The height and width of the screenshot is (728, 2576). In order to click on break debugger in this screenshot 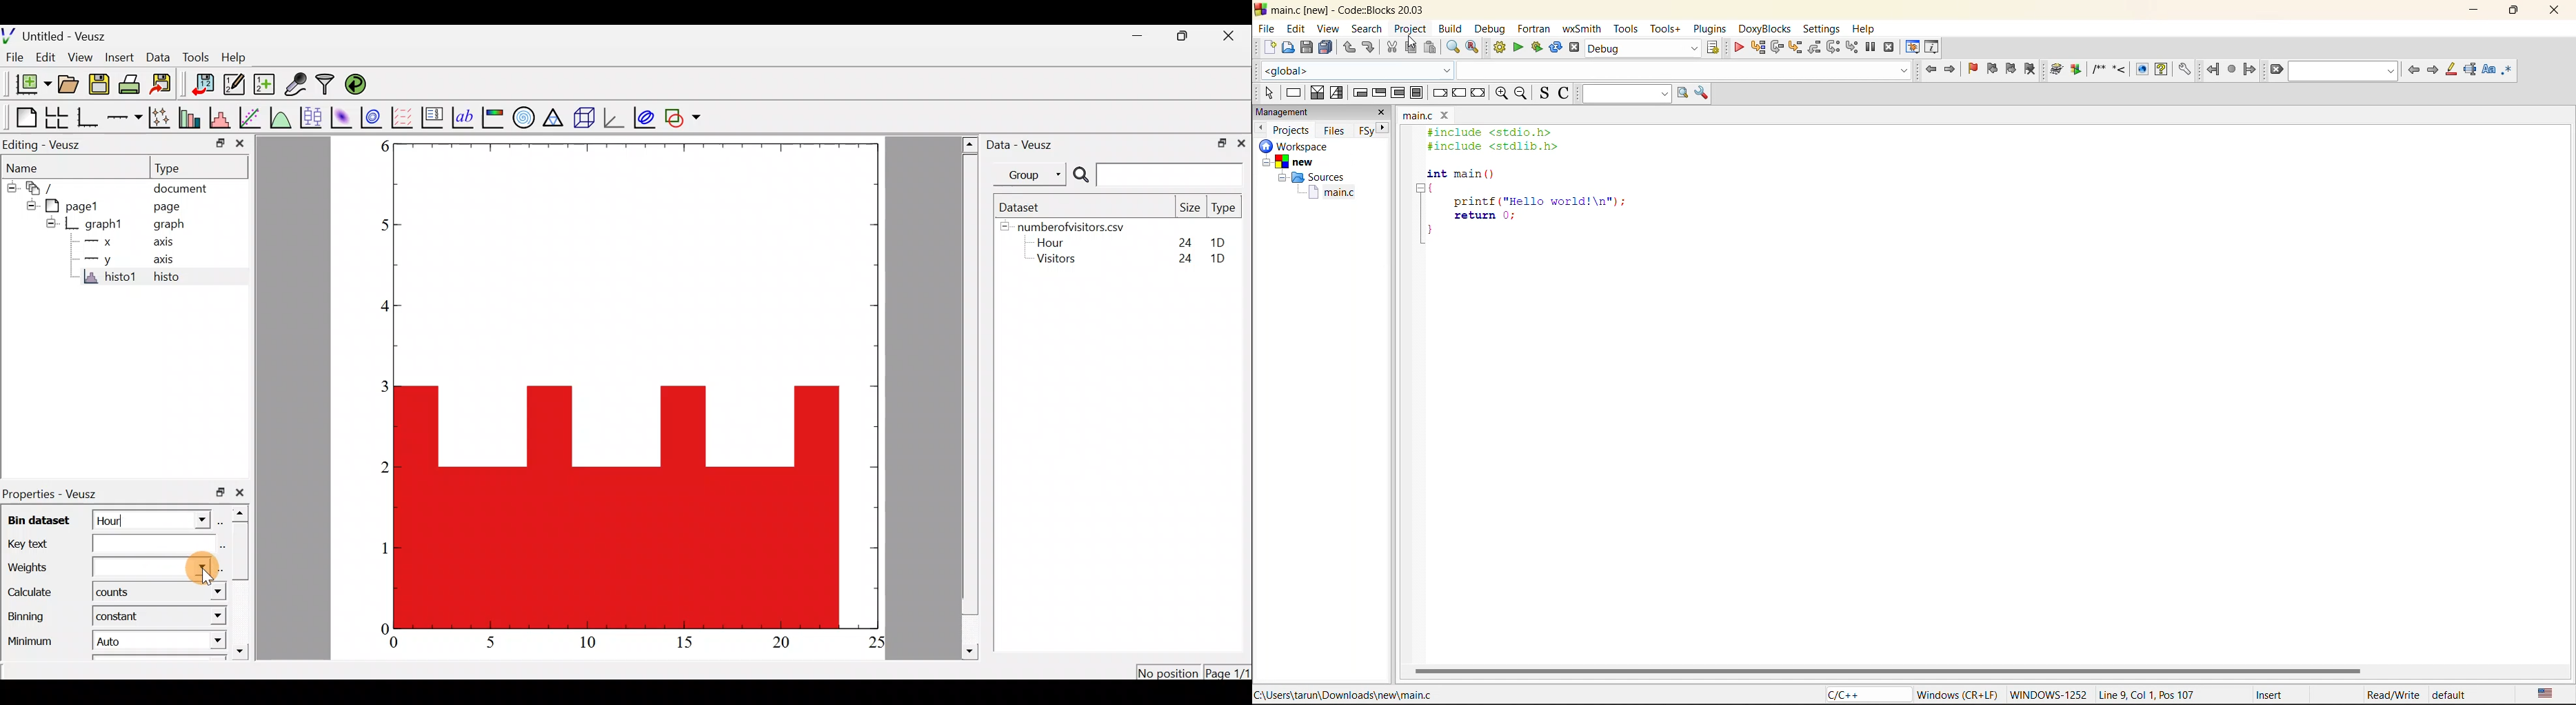, I will do `click(1871, 47)`.